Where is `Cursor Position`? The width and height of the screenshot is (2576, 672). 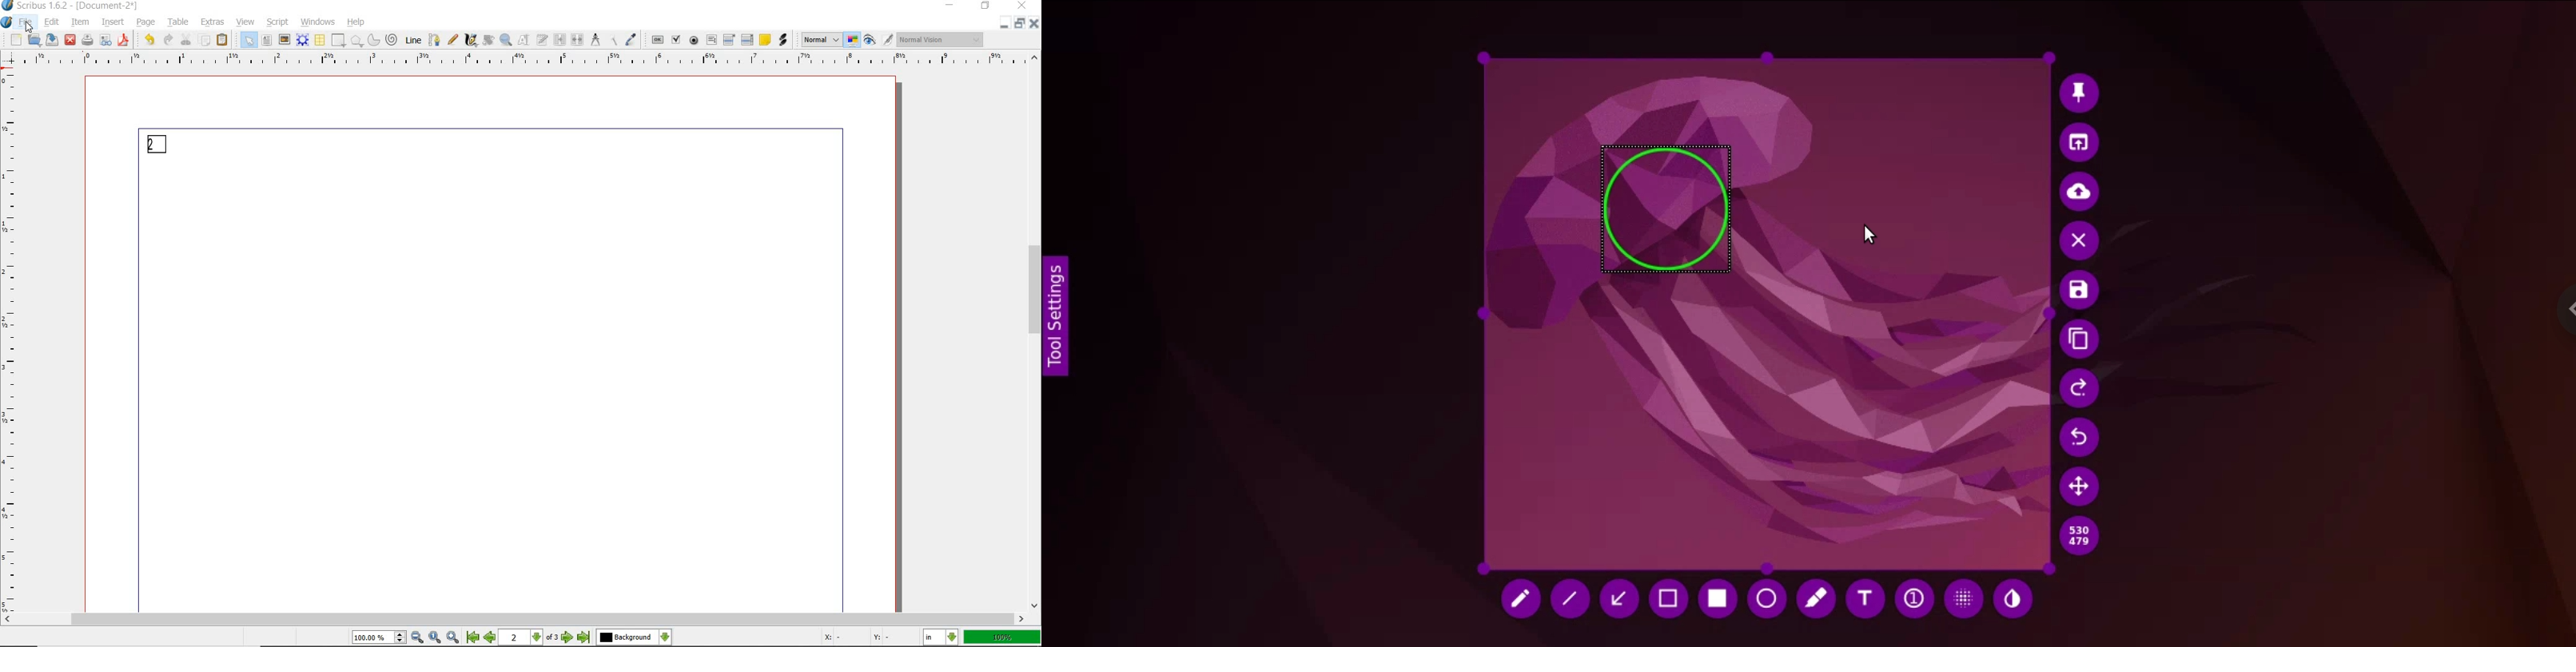
Cursor Position is located at coordinates (29, 27).